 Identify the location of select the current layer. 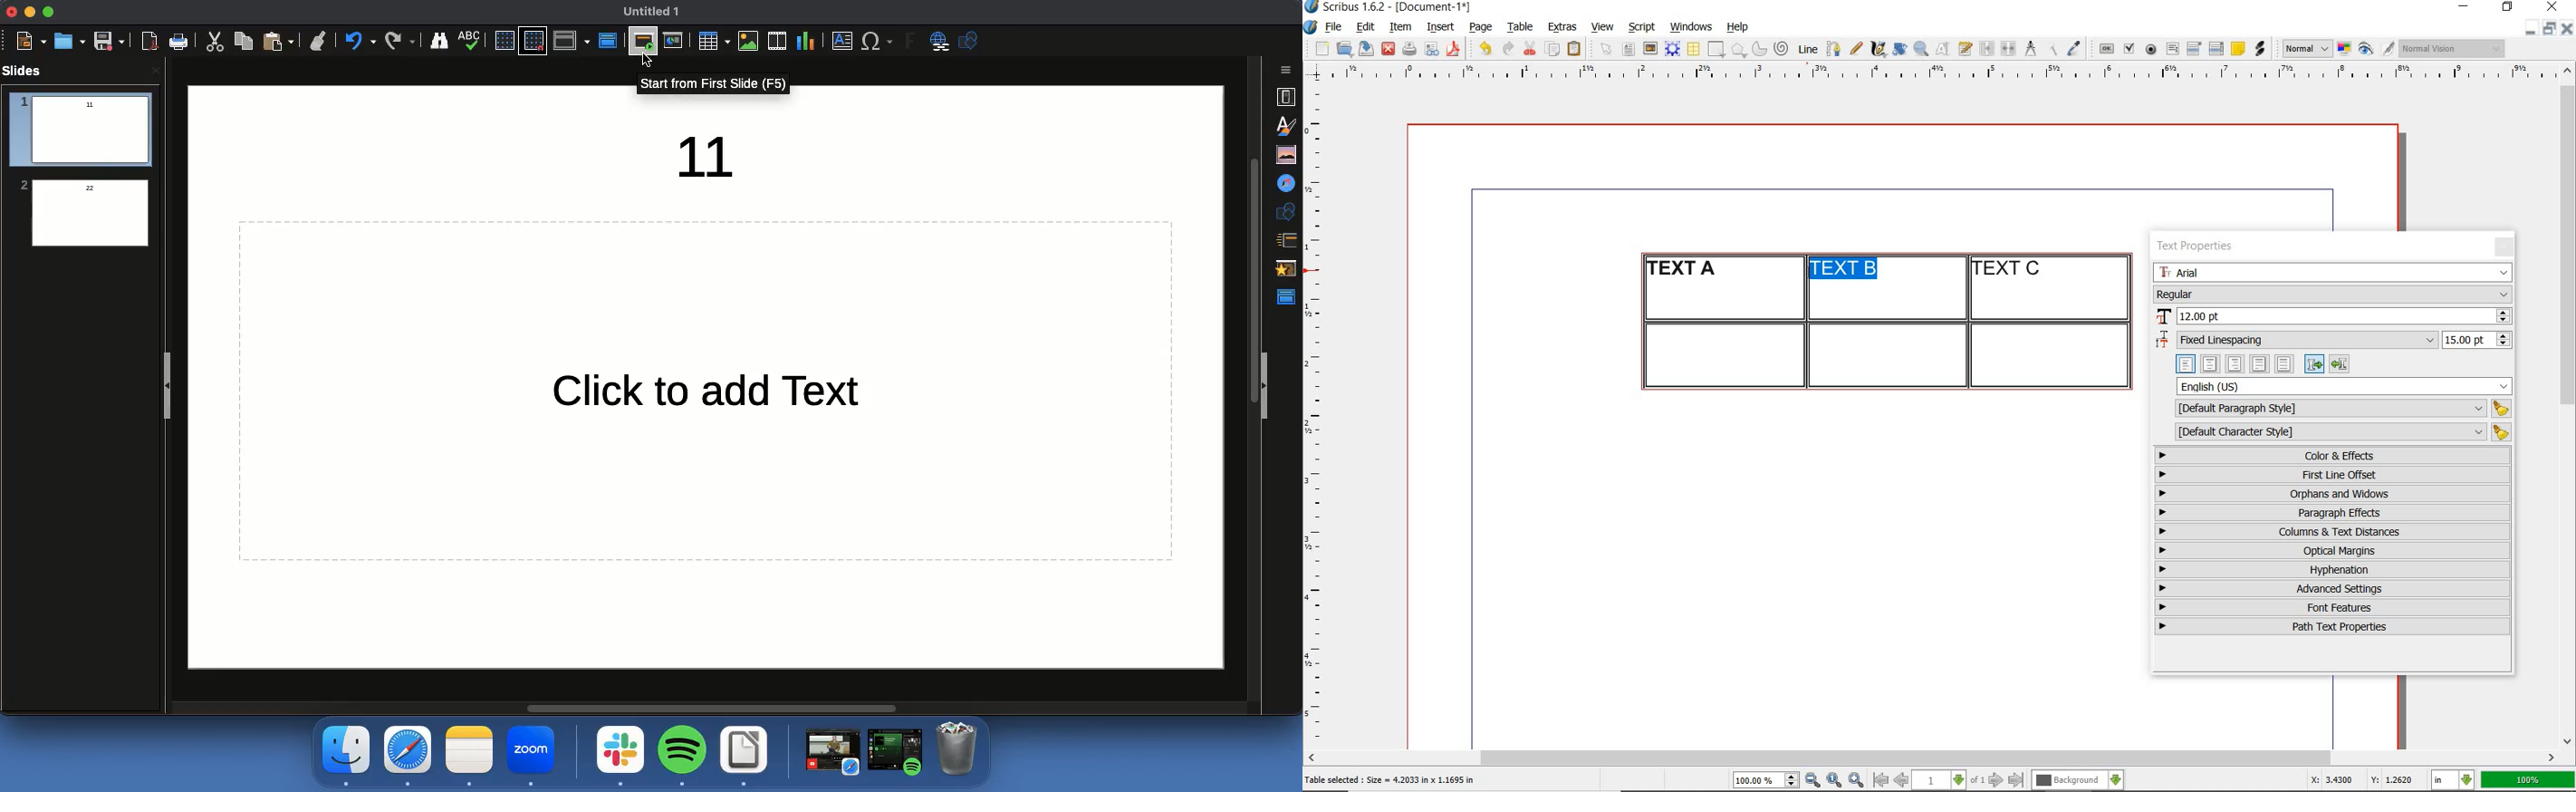
(2078, 781).